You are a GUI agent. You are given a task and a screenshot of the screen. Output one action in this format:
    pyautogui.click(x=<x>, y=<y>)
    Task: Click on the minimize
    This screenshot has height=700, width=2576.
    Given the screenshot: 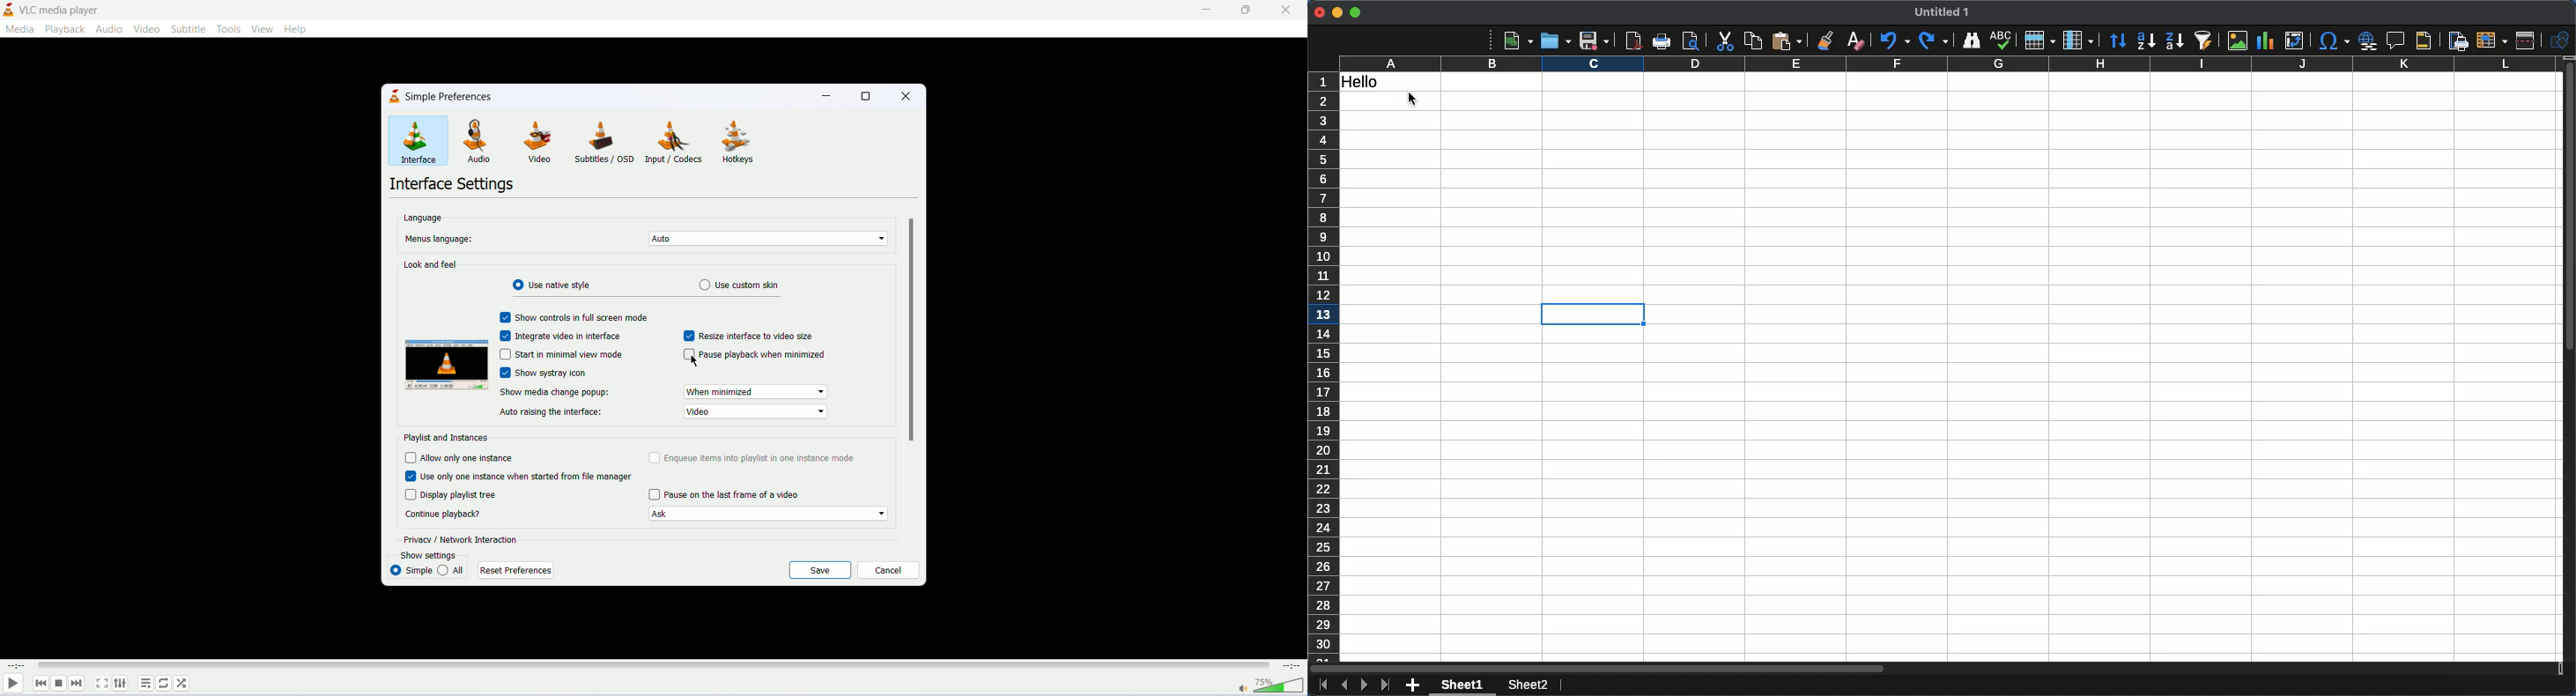 What is the action you would take?
    pyautogui.click(x=1203, y=12)
    